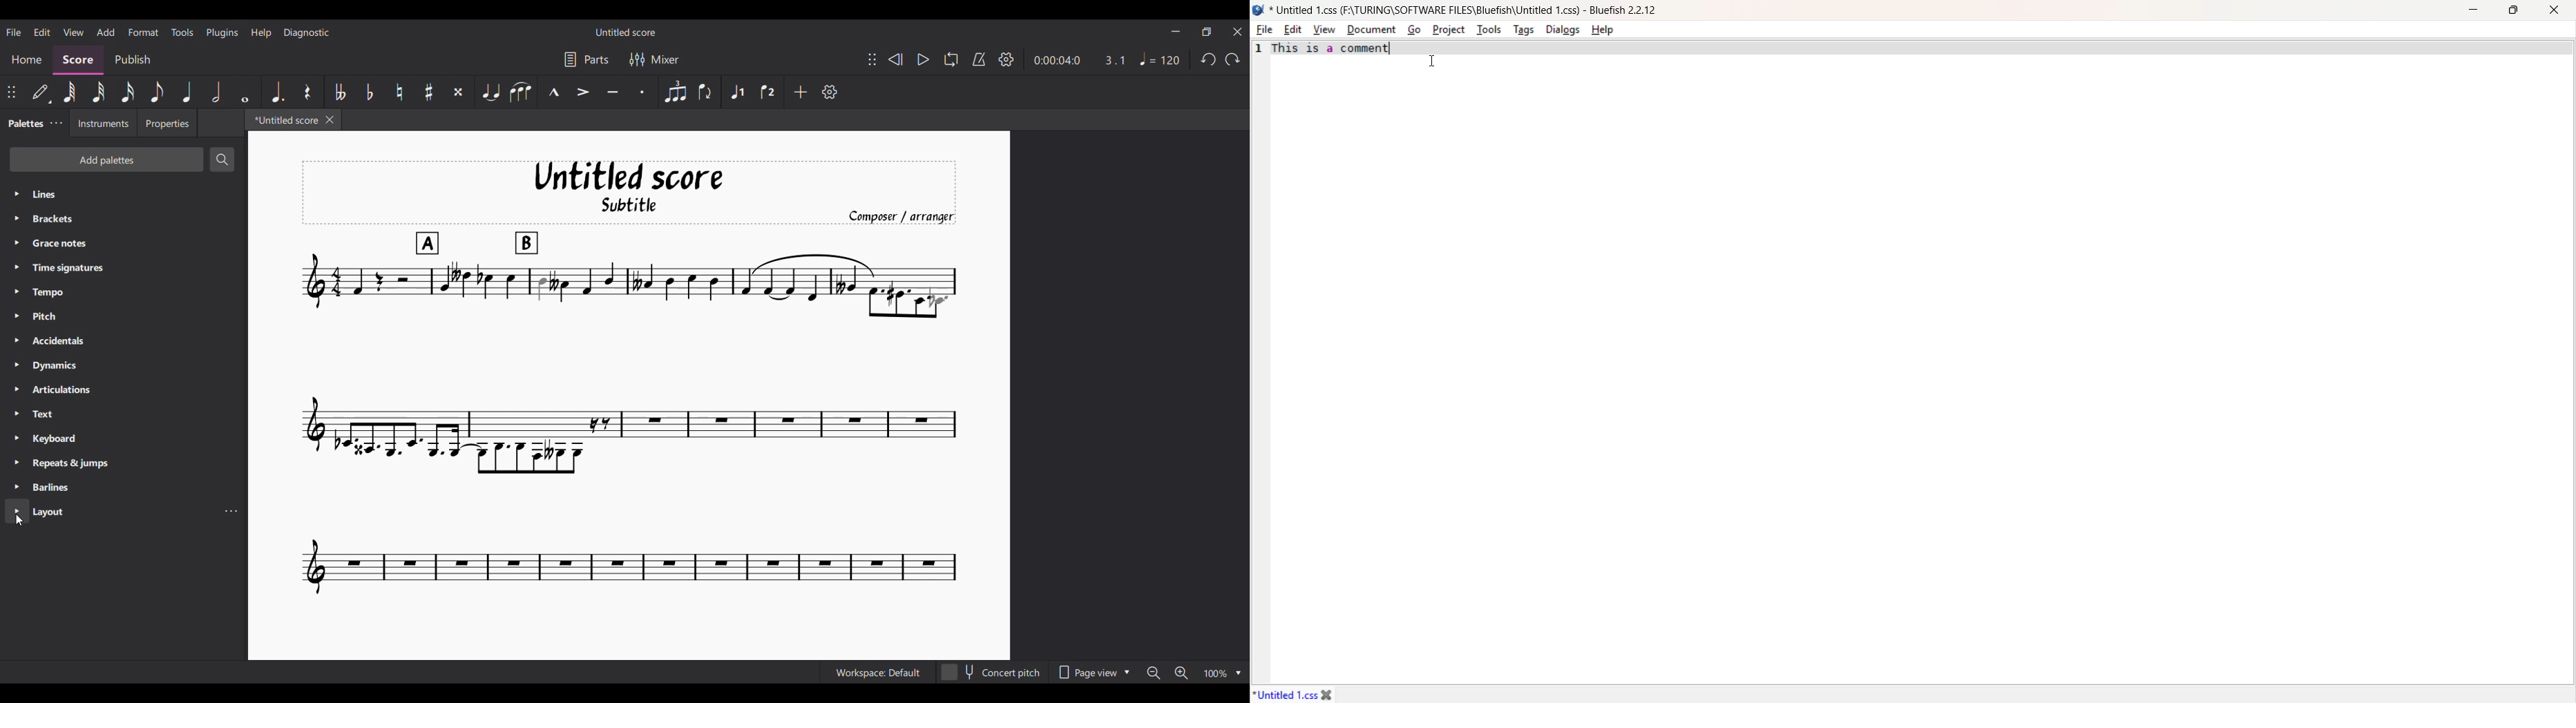  I want to click on Keyboard, so click(124, 438).